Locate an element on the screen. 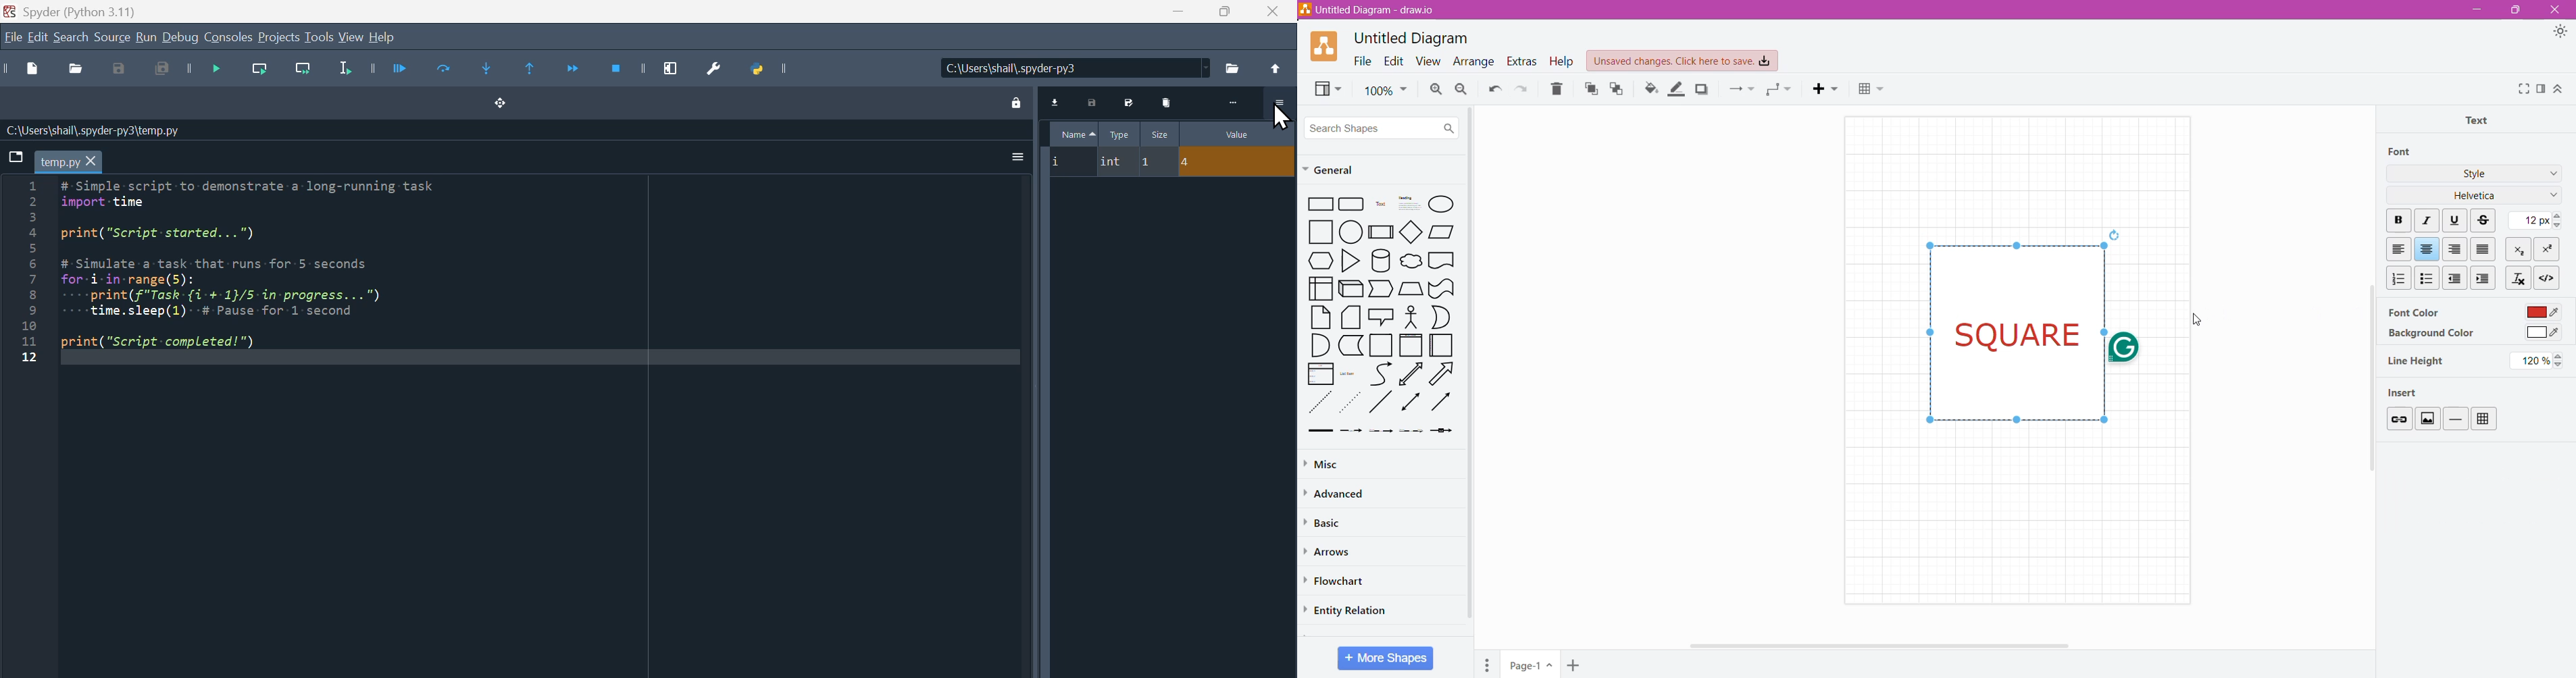 This screenshot has height=700, width=2576. Link is located at coordinates (2399, 418).